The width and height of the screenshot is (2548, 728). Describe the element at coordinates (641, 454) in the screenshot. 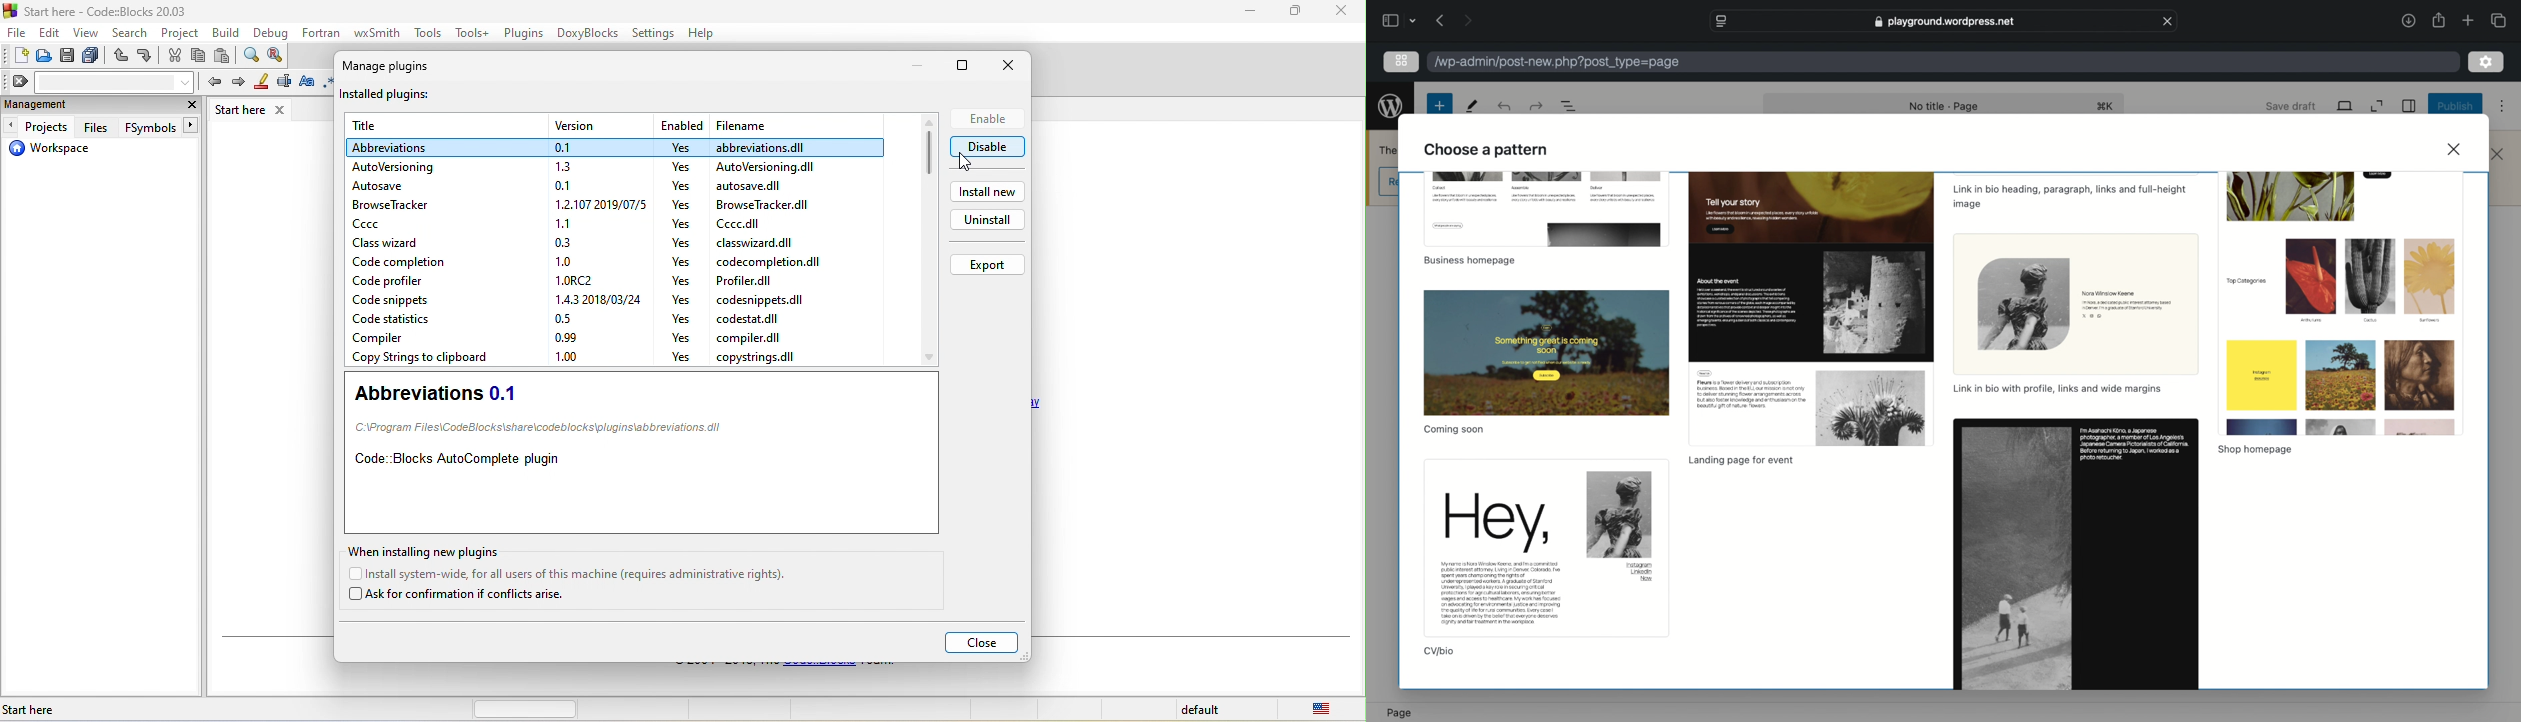

I see `abbreviations 0.1 code blocks auto complete plugin` at that location.